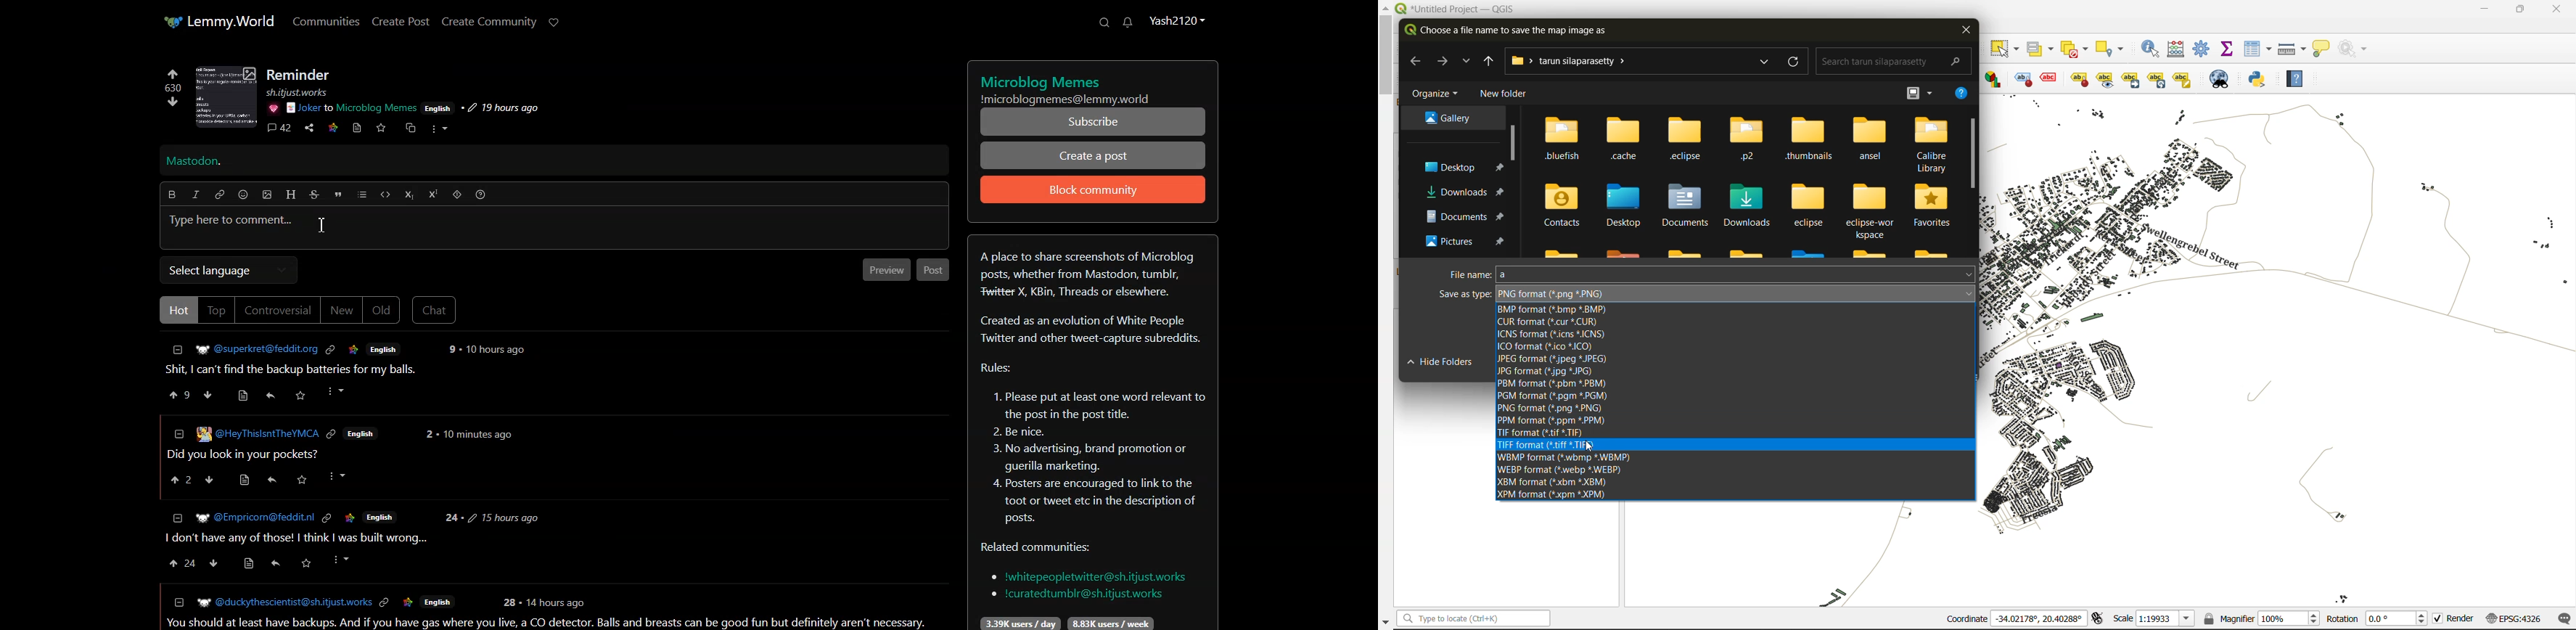 The height and width of the screenshot is (644, 2576). Describe the element at coordinates (497, 350) in the screenshot. I see `10 hours ago` at that location.